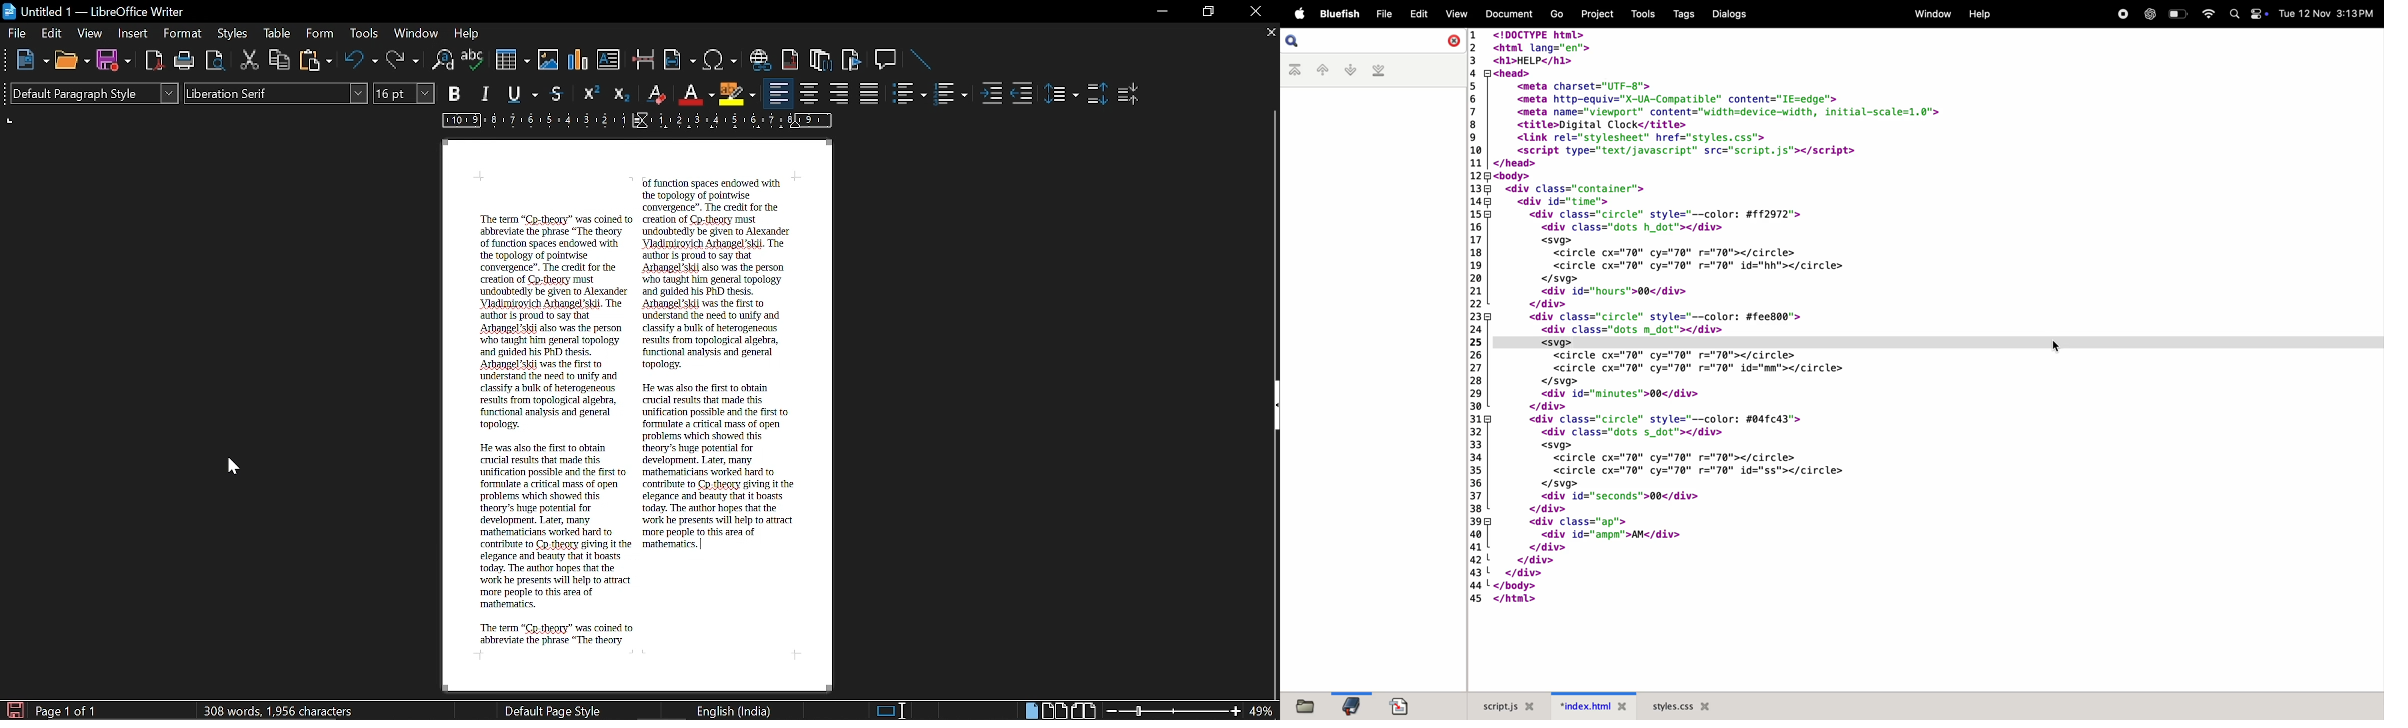 This screenshot has width=2408, height=728. Describe the element at coordinates (2248, 14) in the screenshot. I see `apple widgets` at that location.